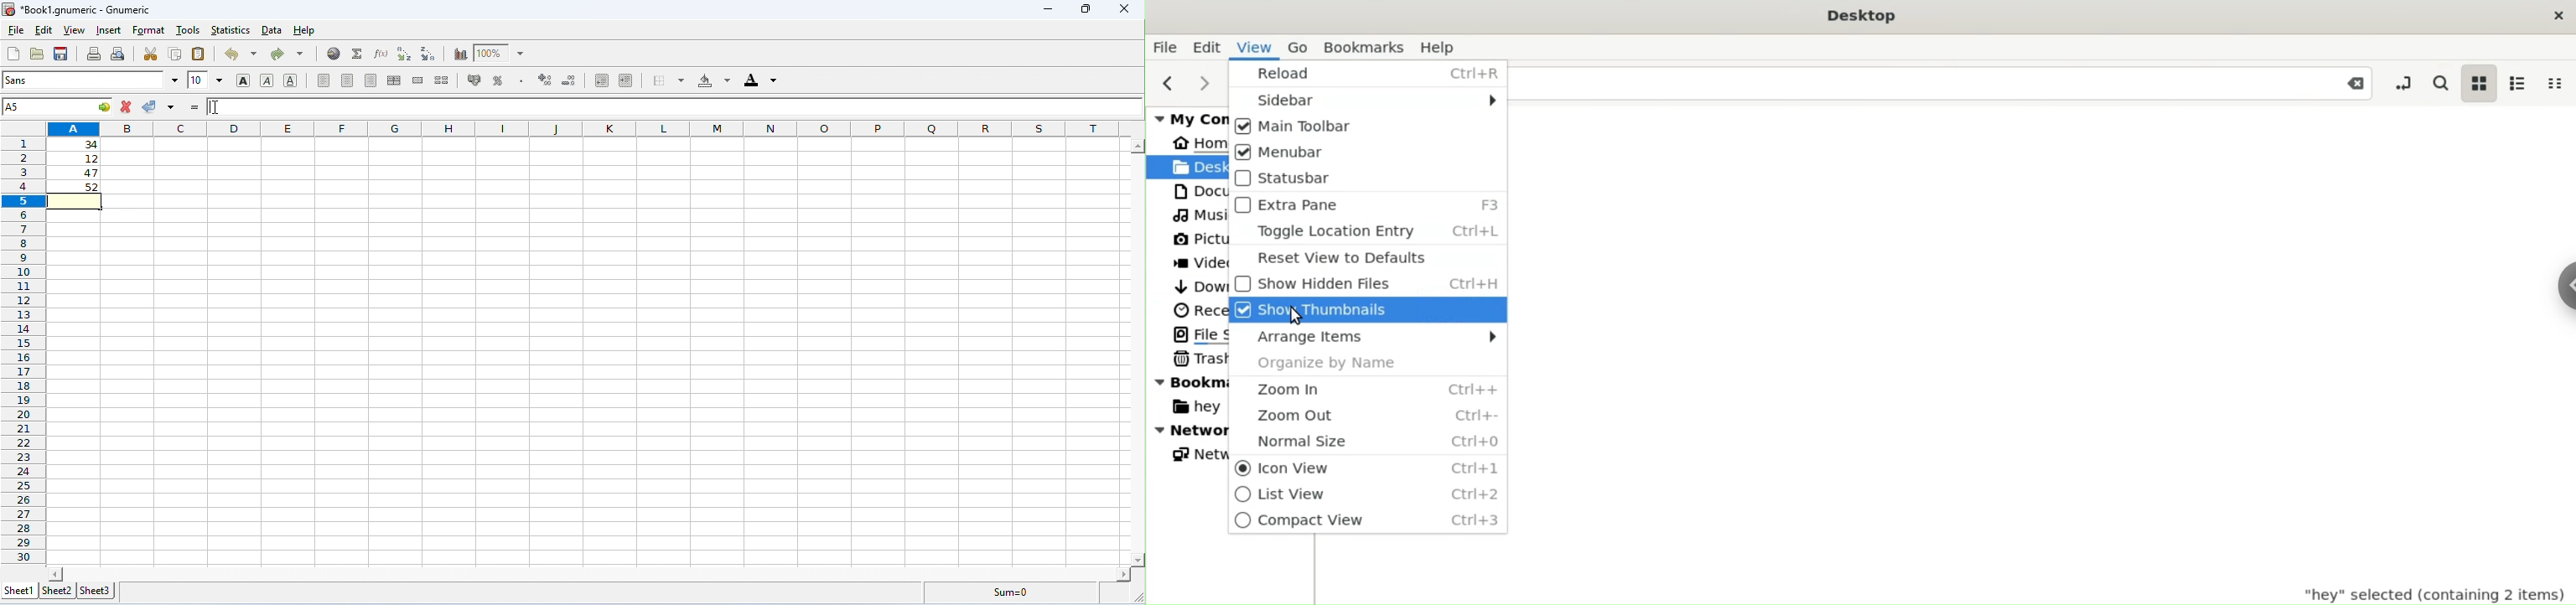 The height and width of the screenshot is (616, 2576). What do you see at coordinates (404, 54) in the screenshot?
I see `sort ascending` at bounding box center [404, 54].